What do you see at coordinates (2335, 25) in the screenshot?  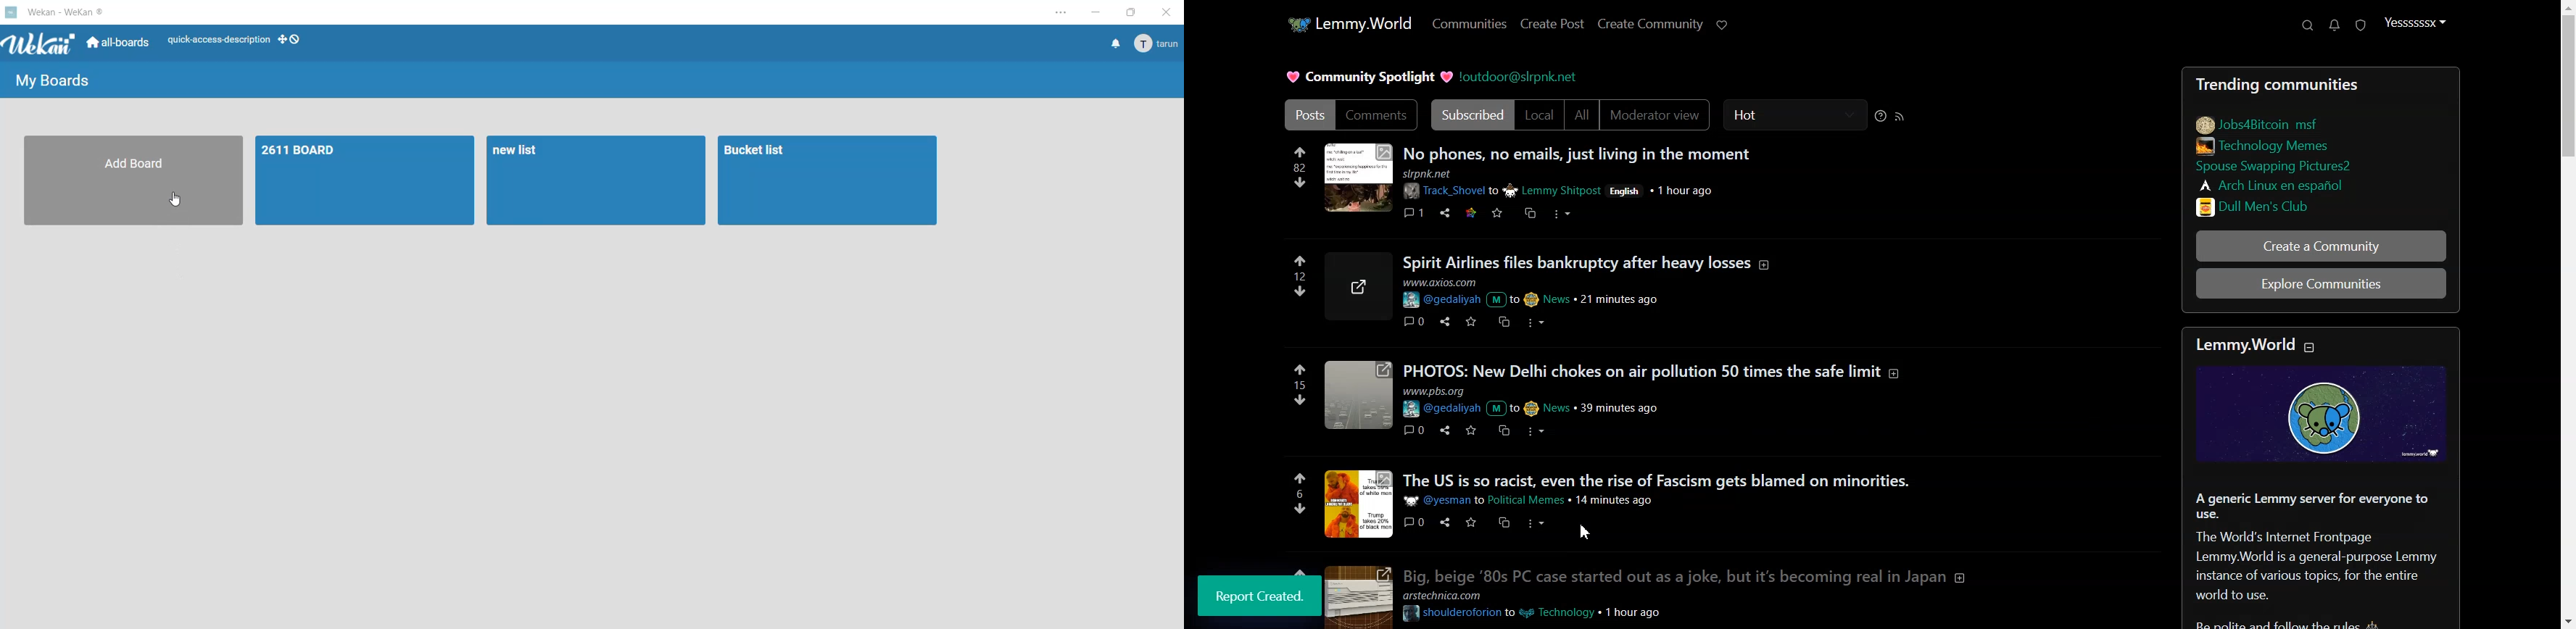 I see `Unread Message` at bounding box center [2335, 25].